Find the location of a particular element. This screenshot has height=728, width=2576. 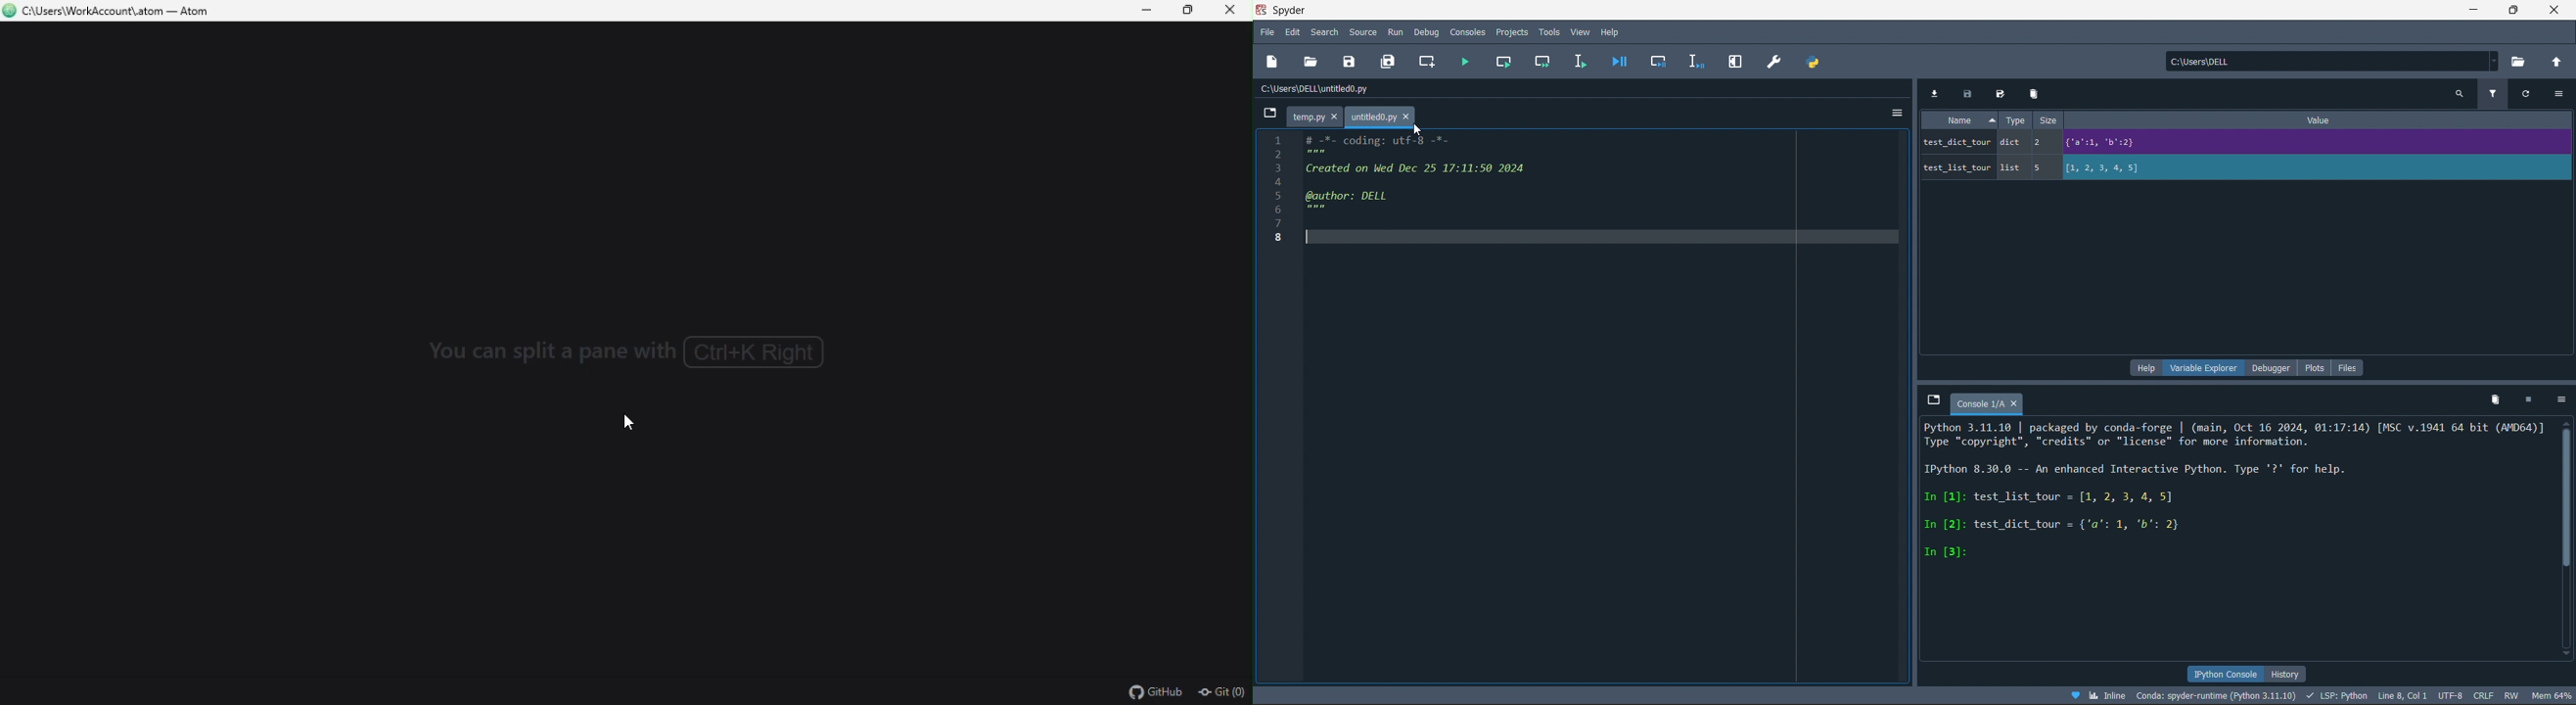

search is located at coordinates (2459, 93).